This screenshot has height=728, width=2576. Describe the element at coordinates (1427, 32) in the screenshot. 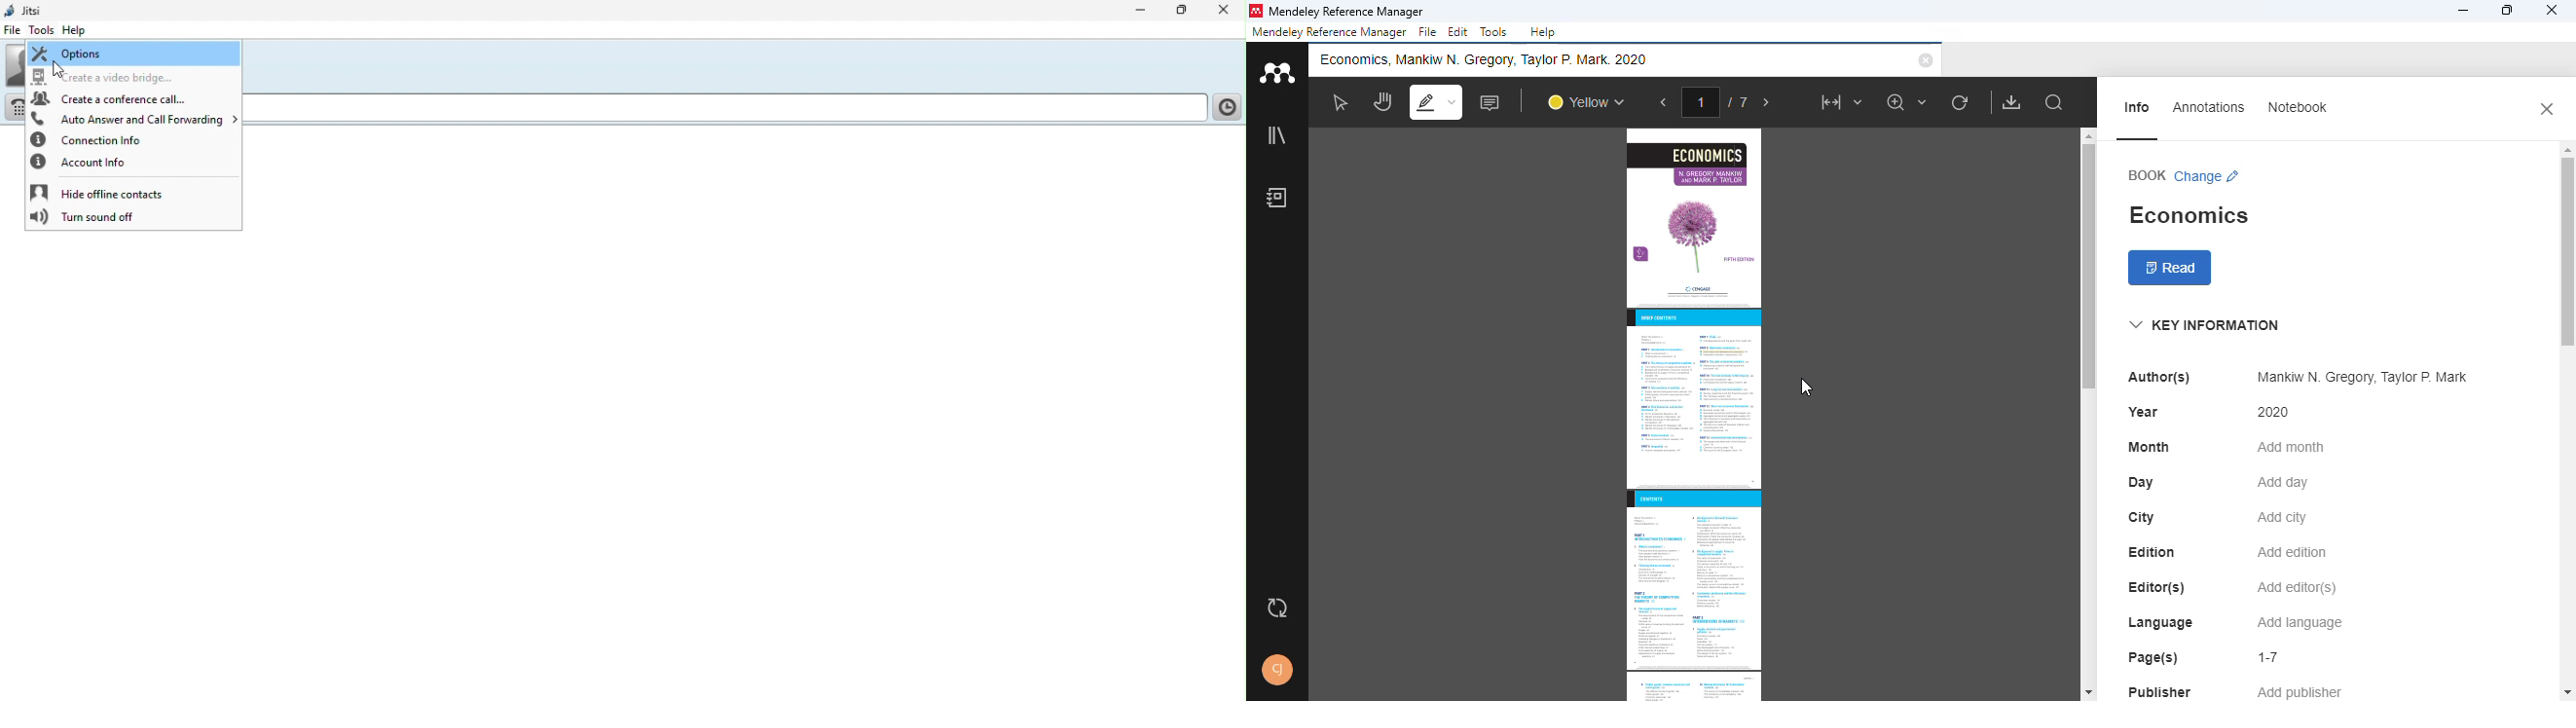

I see `file` at that location.